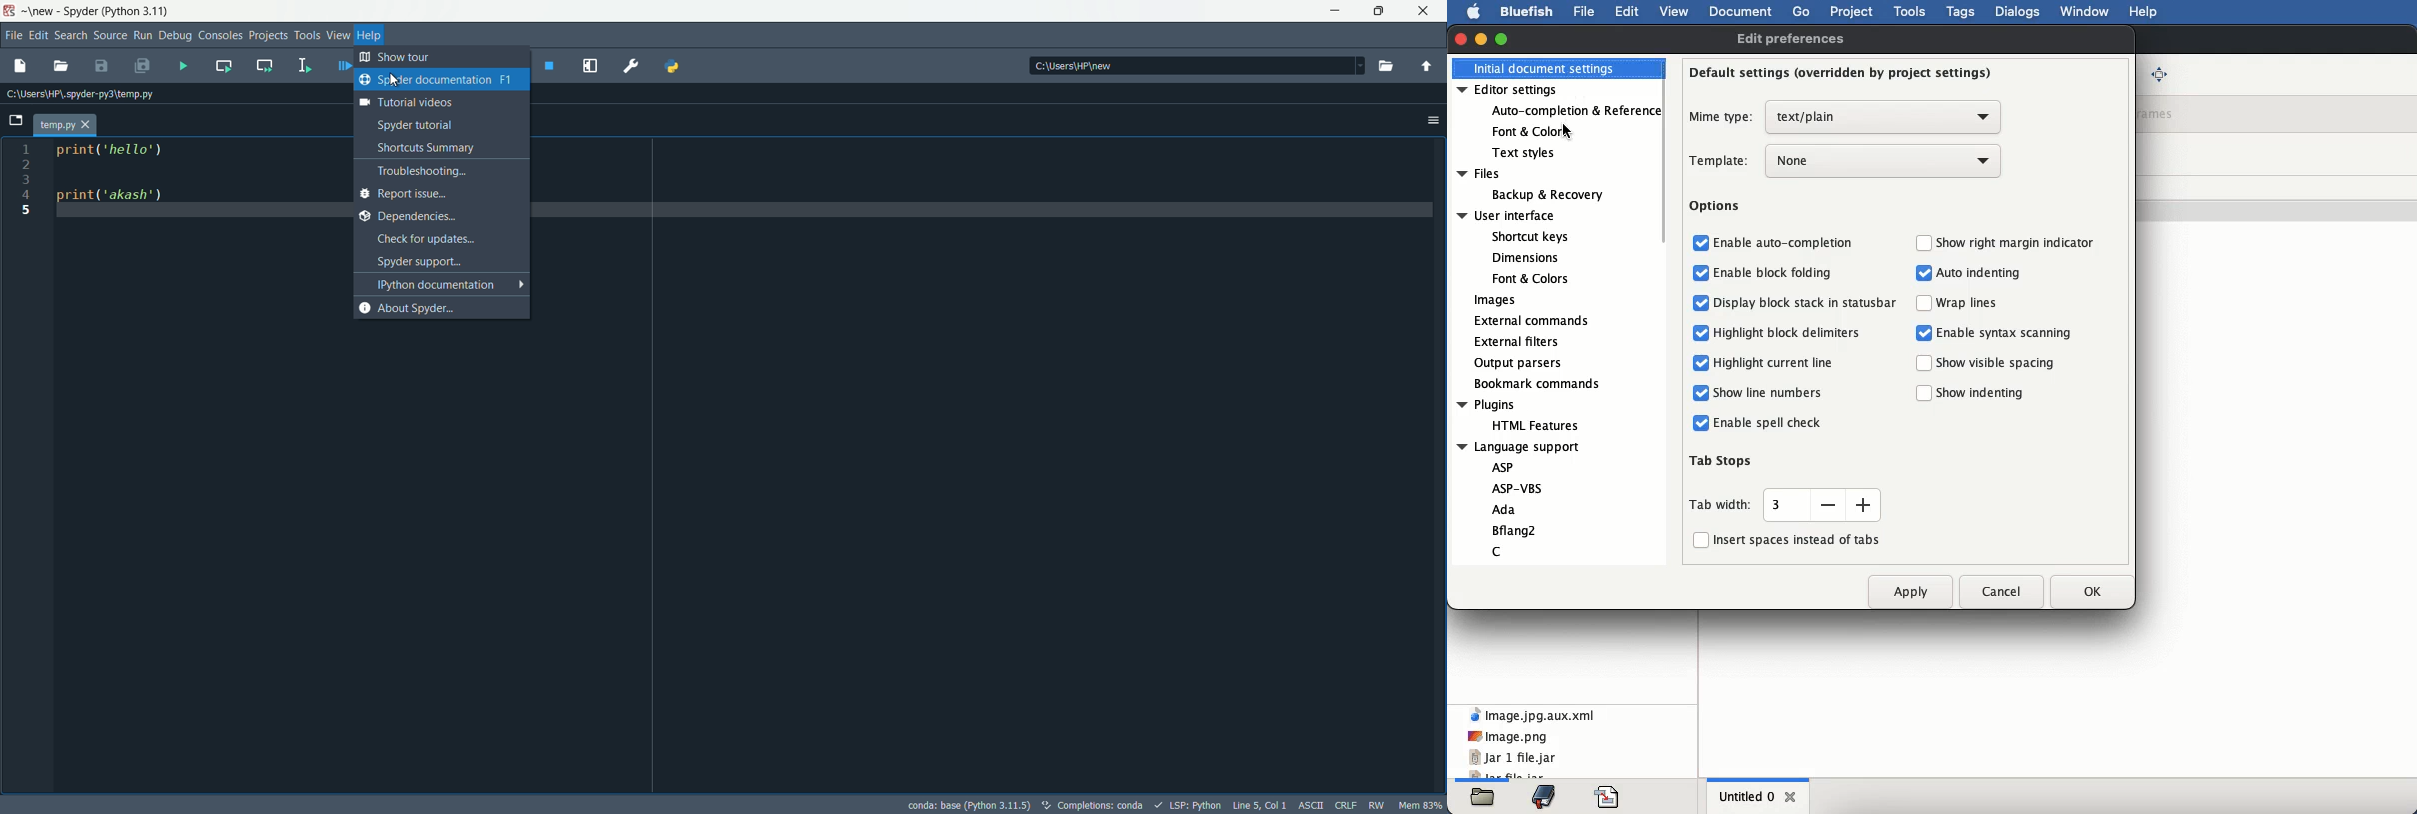 The image size is (2436, 840). Describe the element at coordinates (1551, 68) in the screenshot. I see `initial document settings` at that location.